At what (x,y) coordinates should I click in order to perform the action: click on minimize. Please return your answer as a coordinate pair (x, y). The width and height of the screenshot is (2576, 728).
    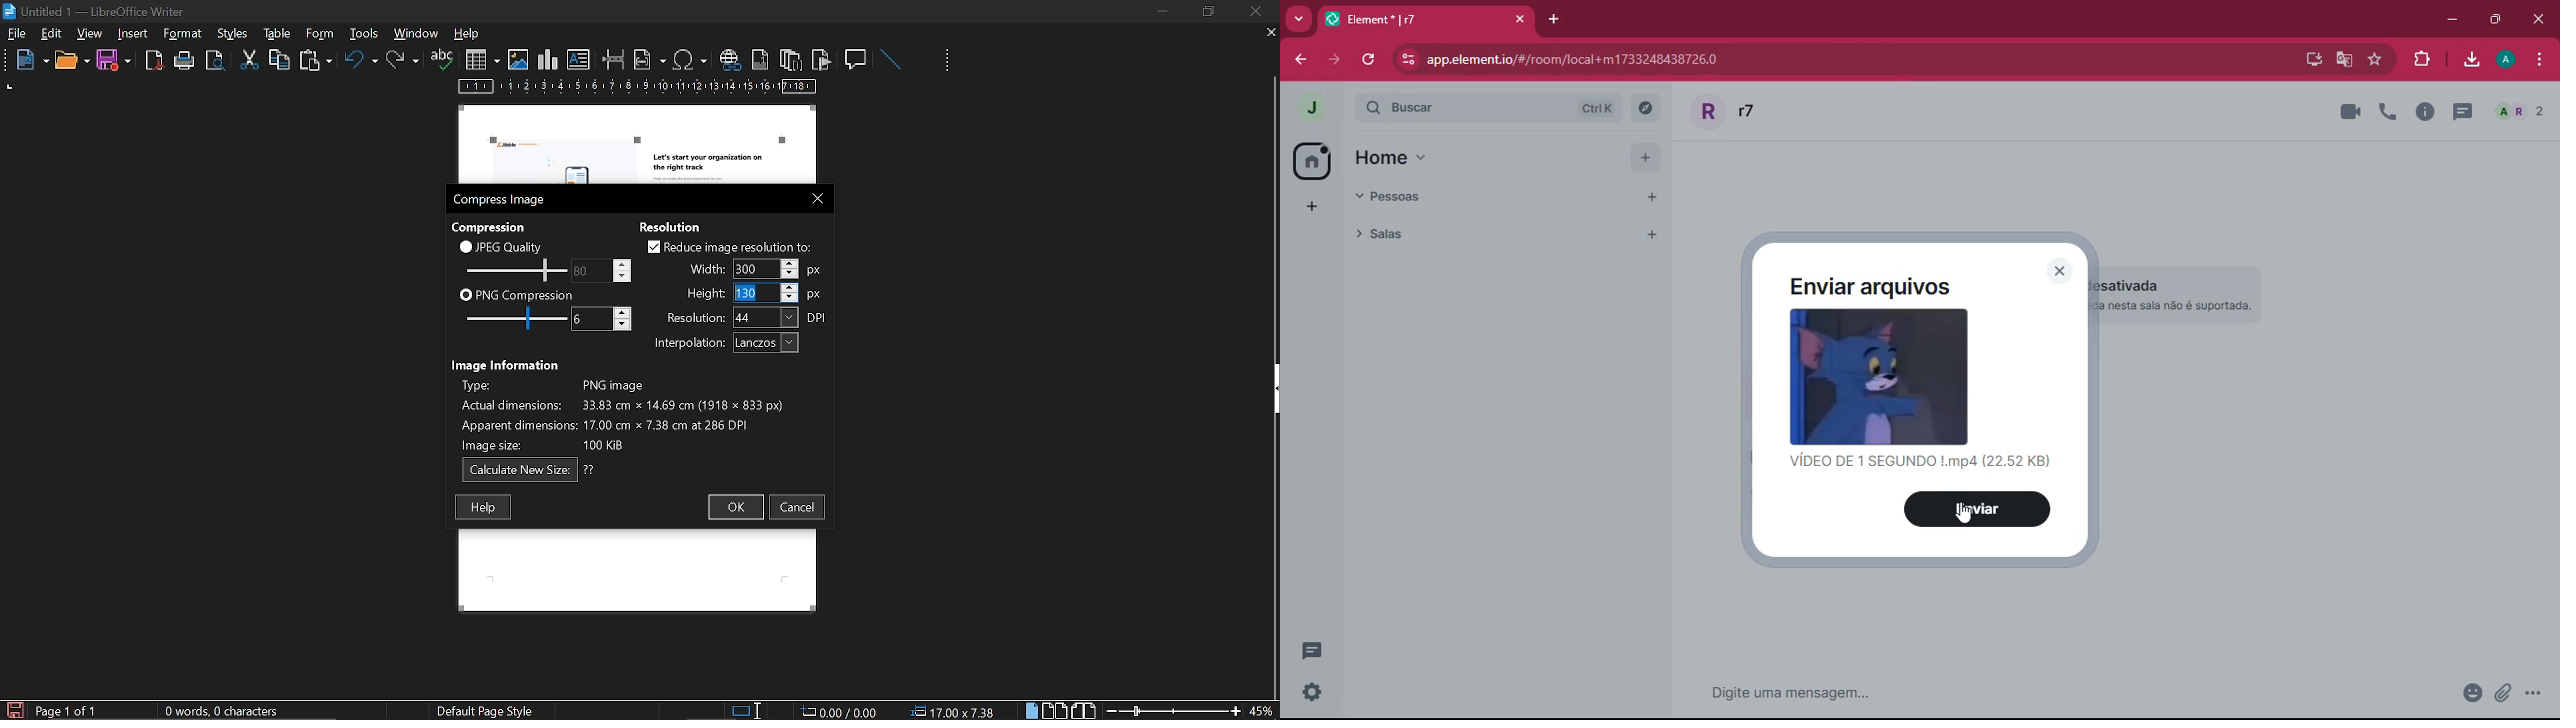
    Looking at the image, I should click on (1162, 11).